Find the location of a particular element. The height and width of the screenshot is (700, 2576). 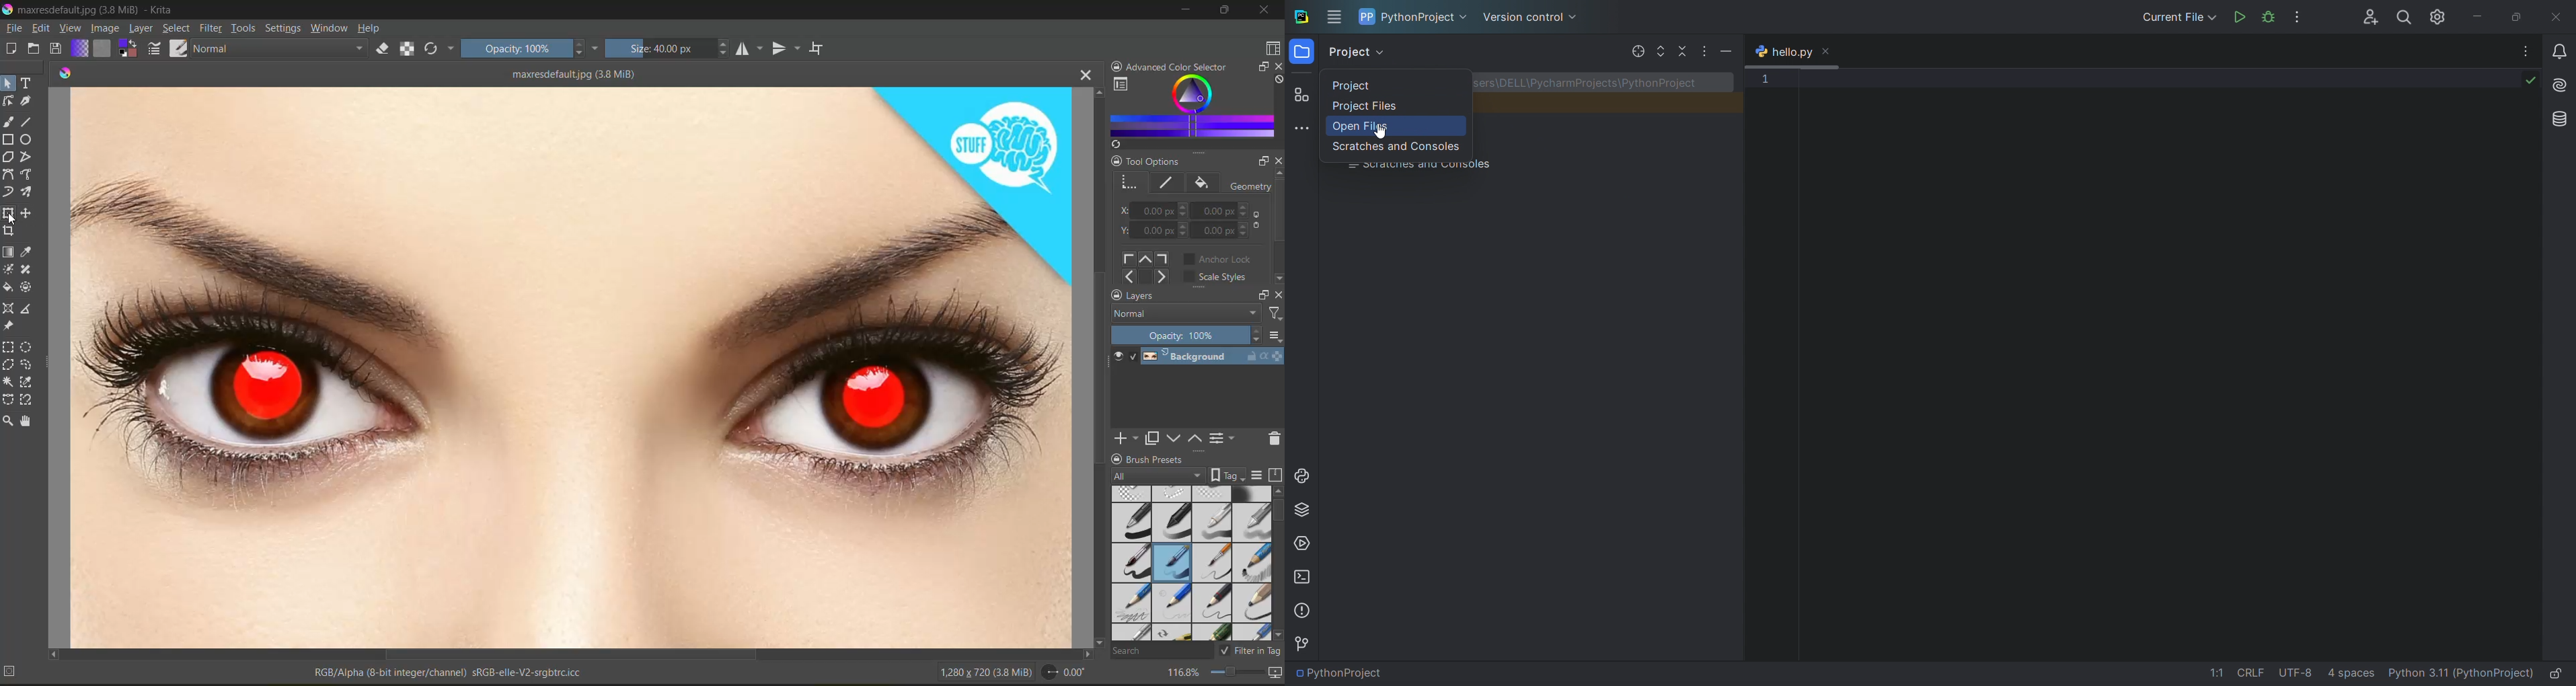

tool is located at coordinates (29, 364).